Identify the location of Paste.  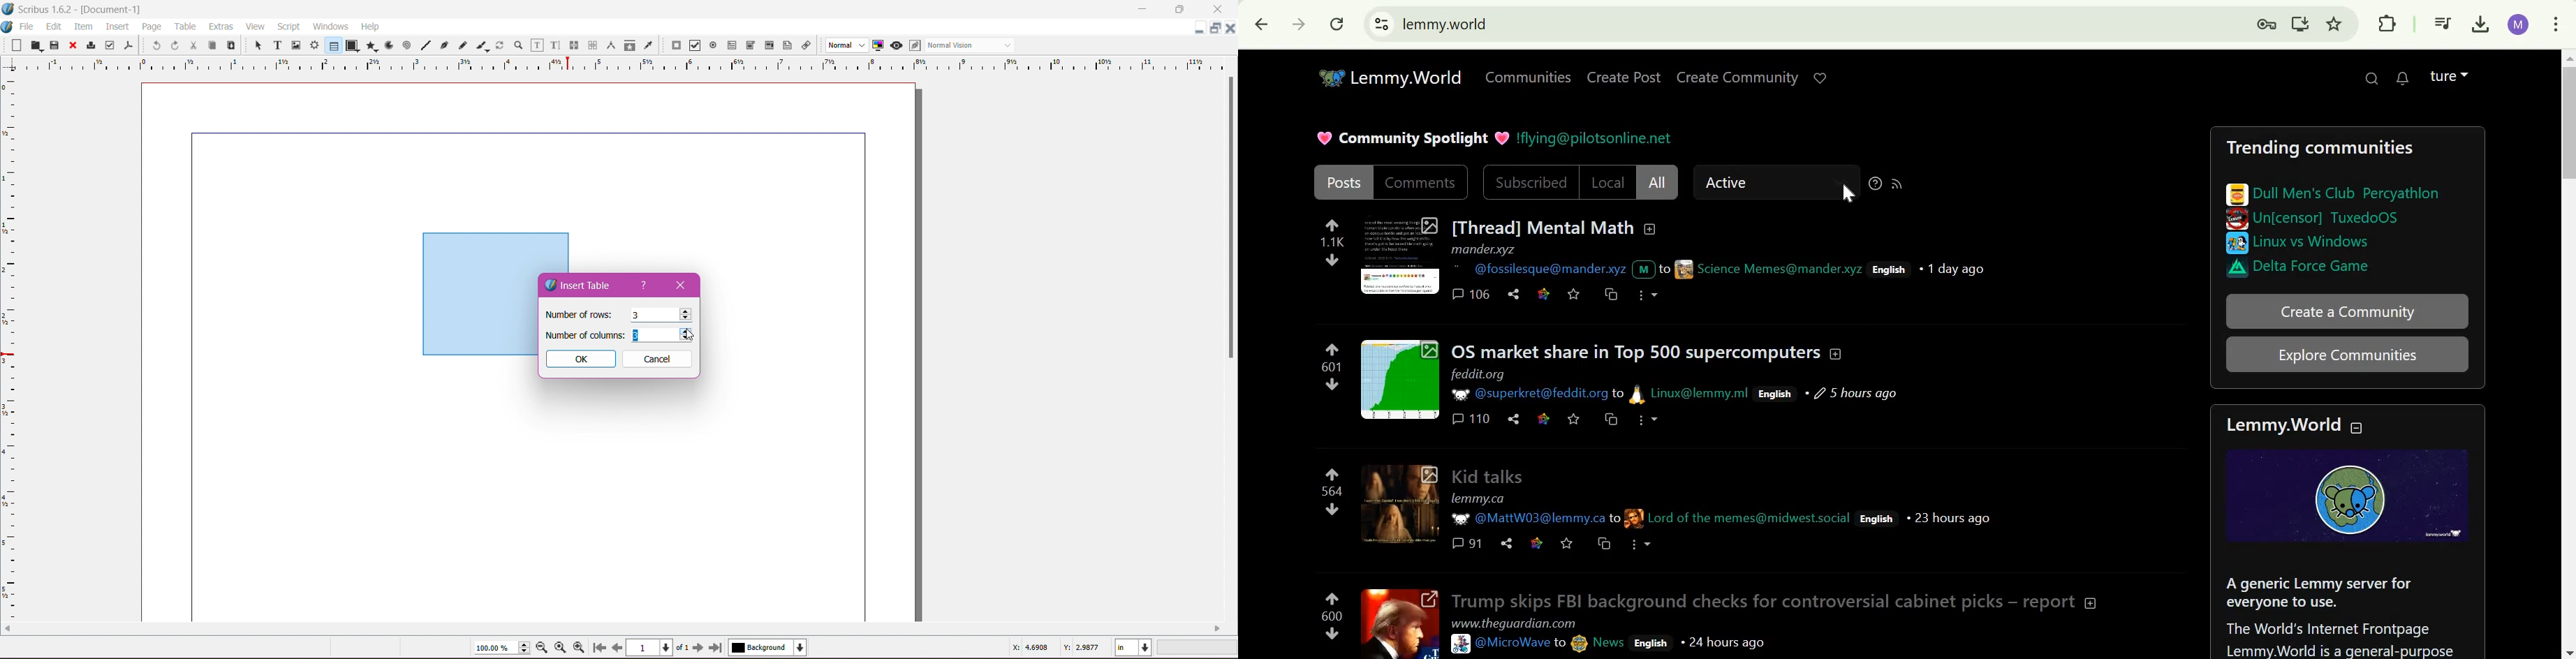
(230, 46).